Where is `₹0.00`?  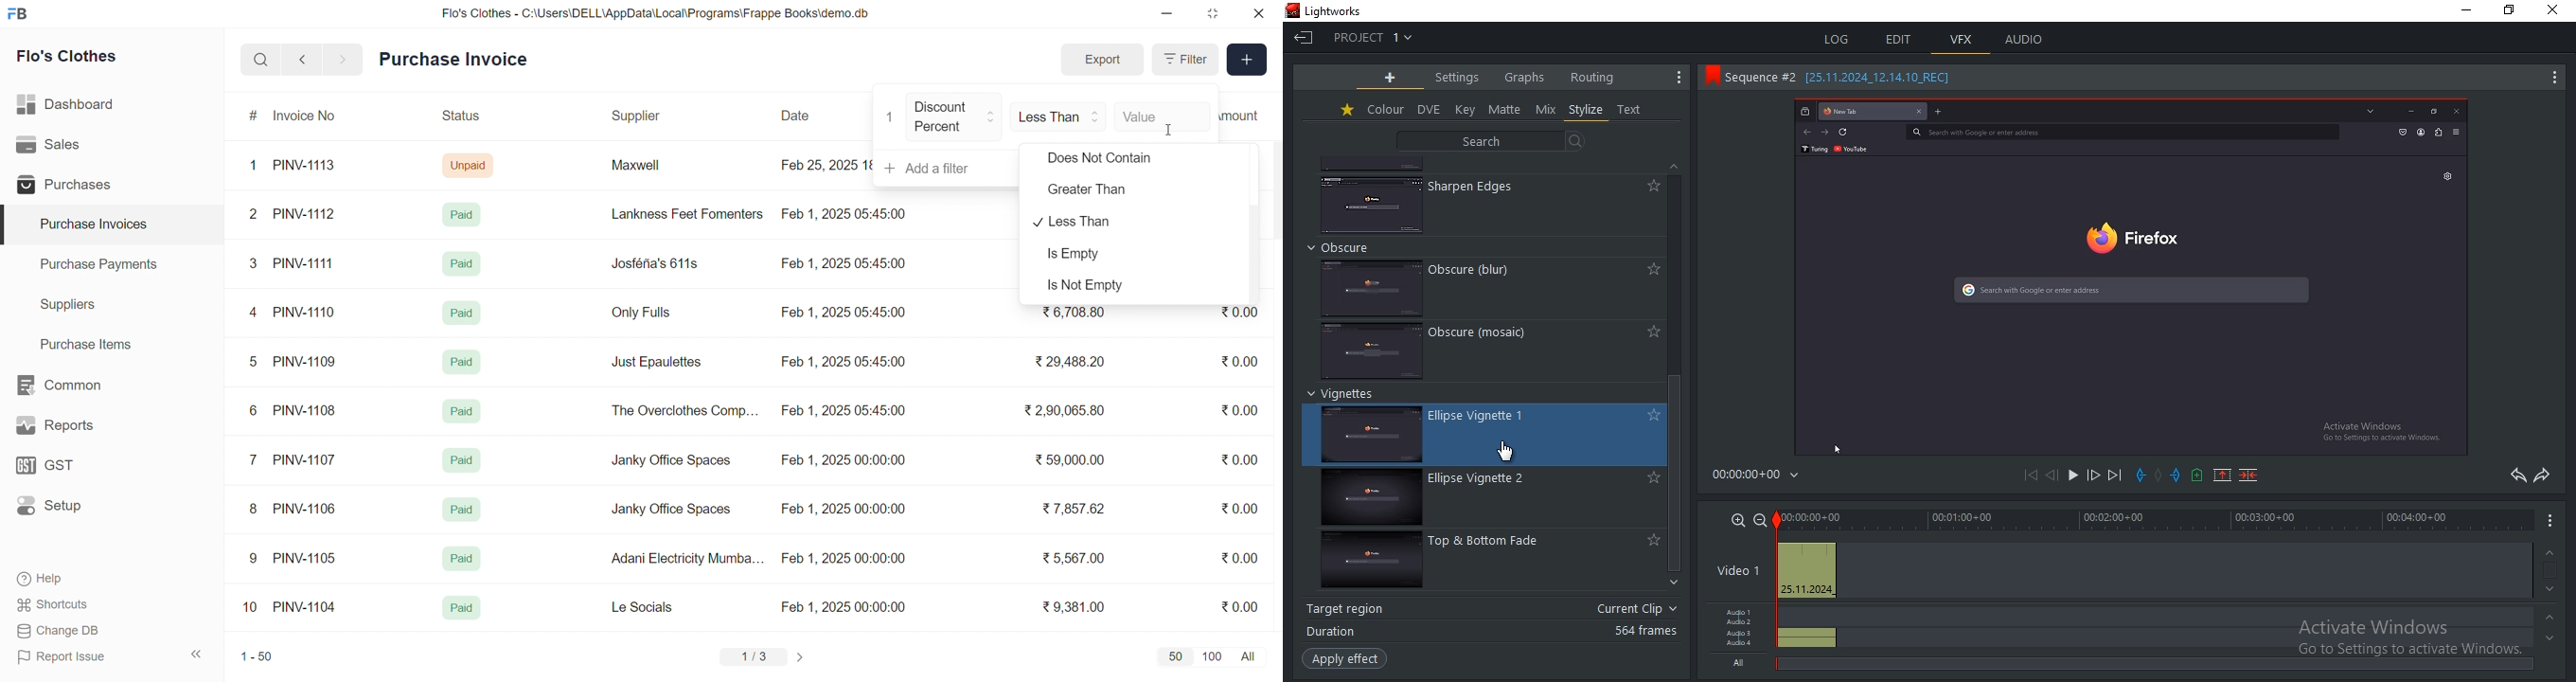
₹0.00 is located at coordinates (1240, 316).